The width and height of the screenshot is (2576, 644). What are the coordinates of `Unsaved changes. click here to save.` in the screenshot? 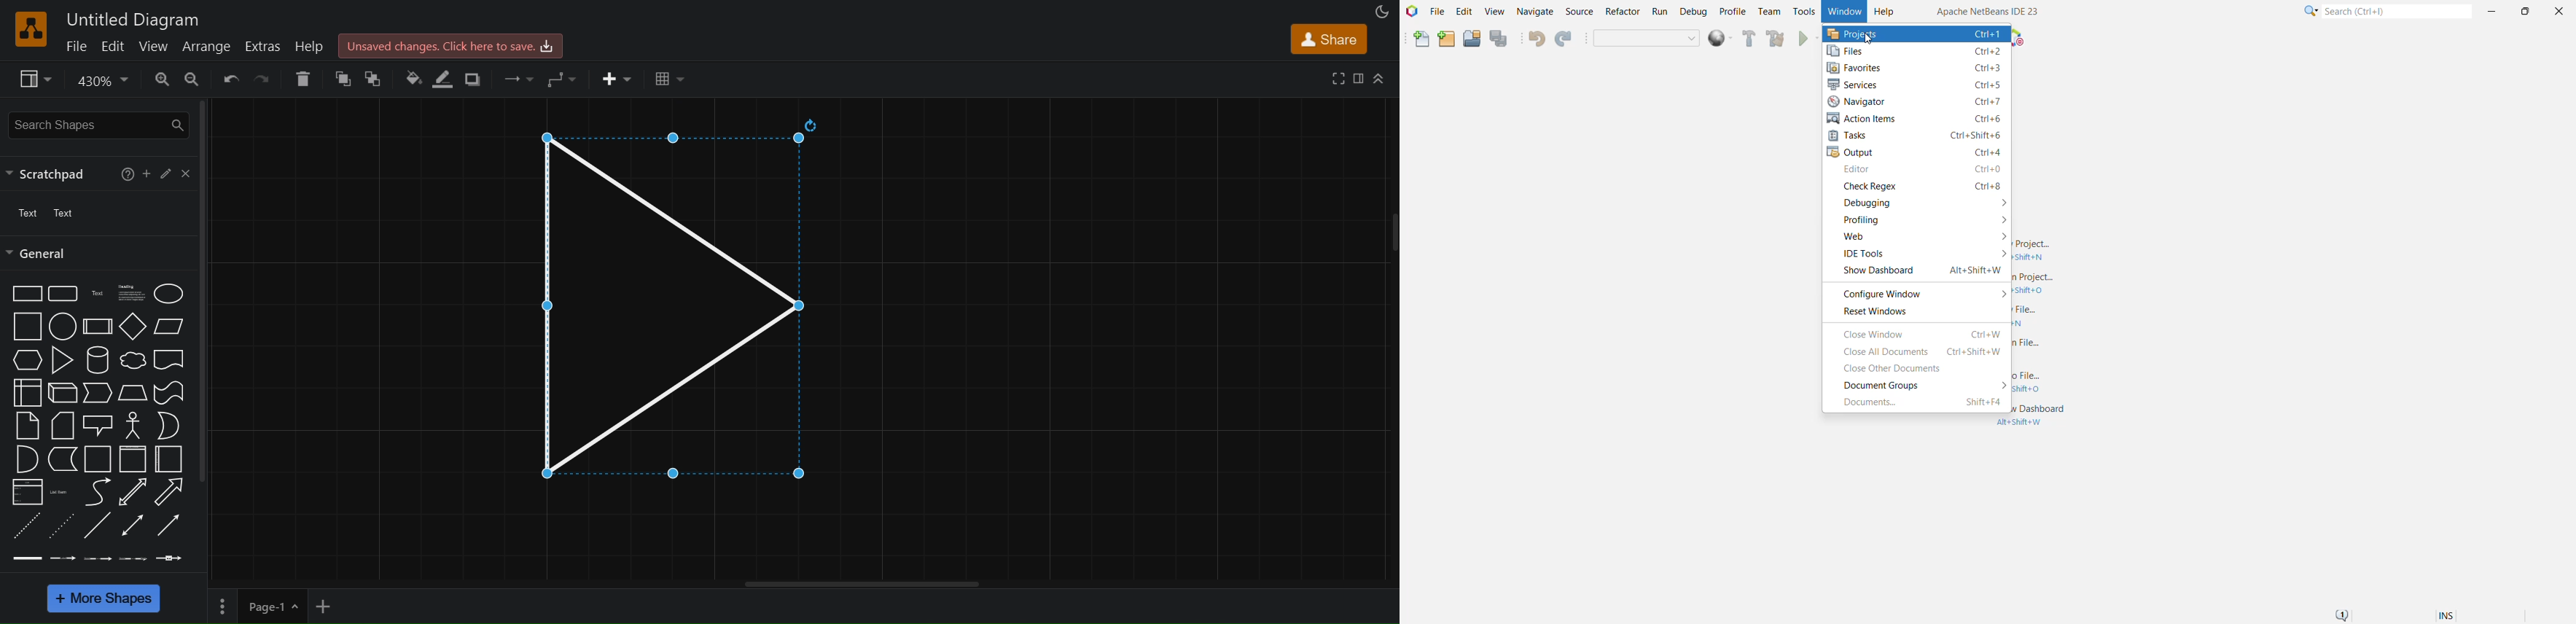 It's located at (452, 44).